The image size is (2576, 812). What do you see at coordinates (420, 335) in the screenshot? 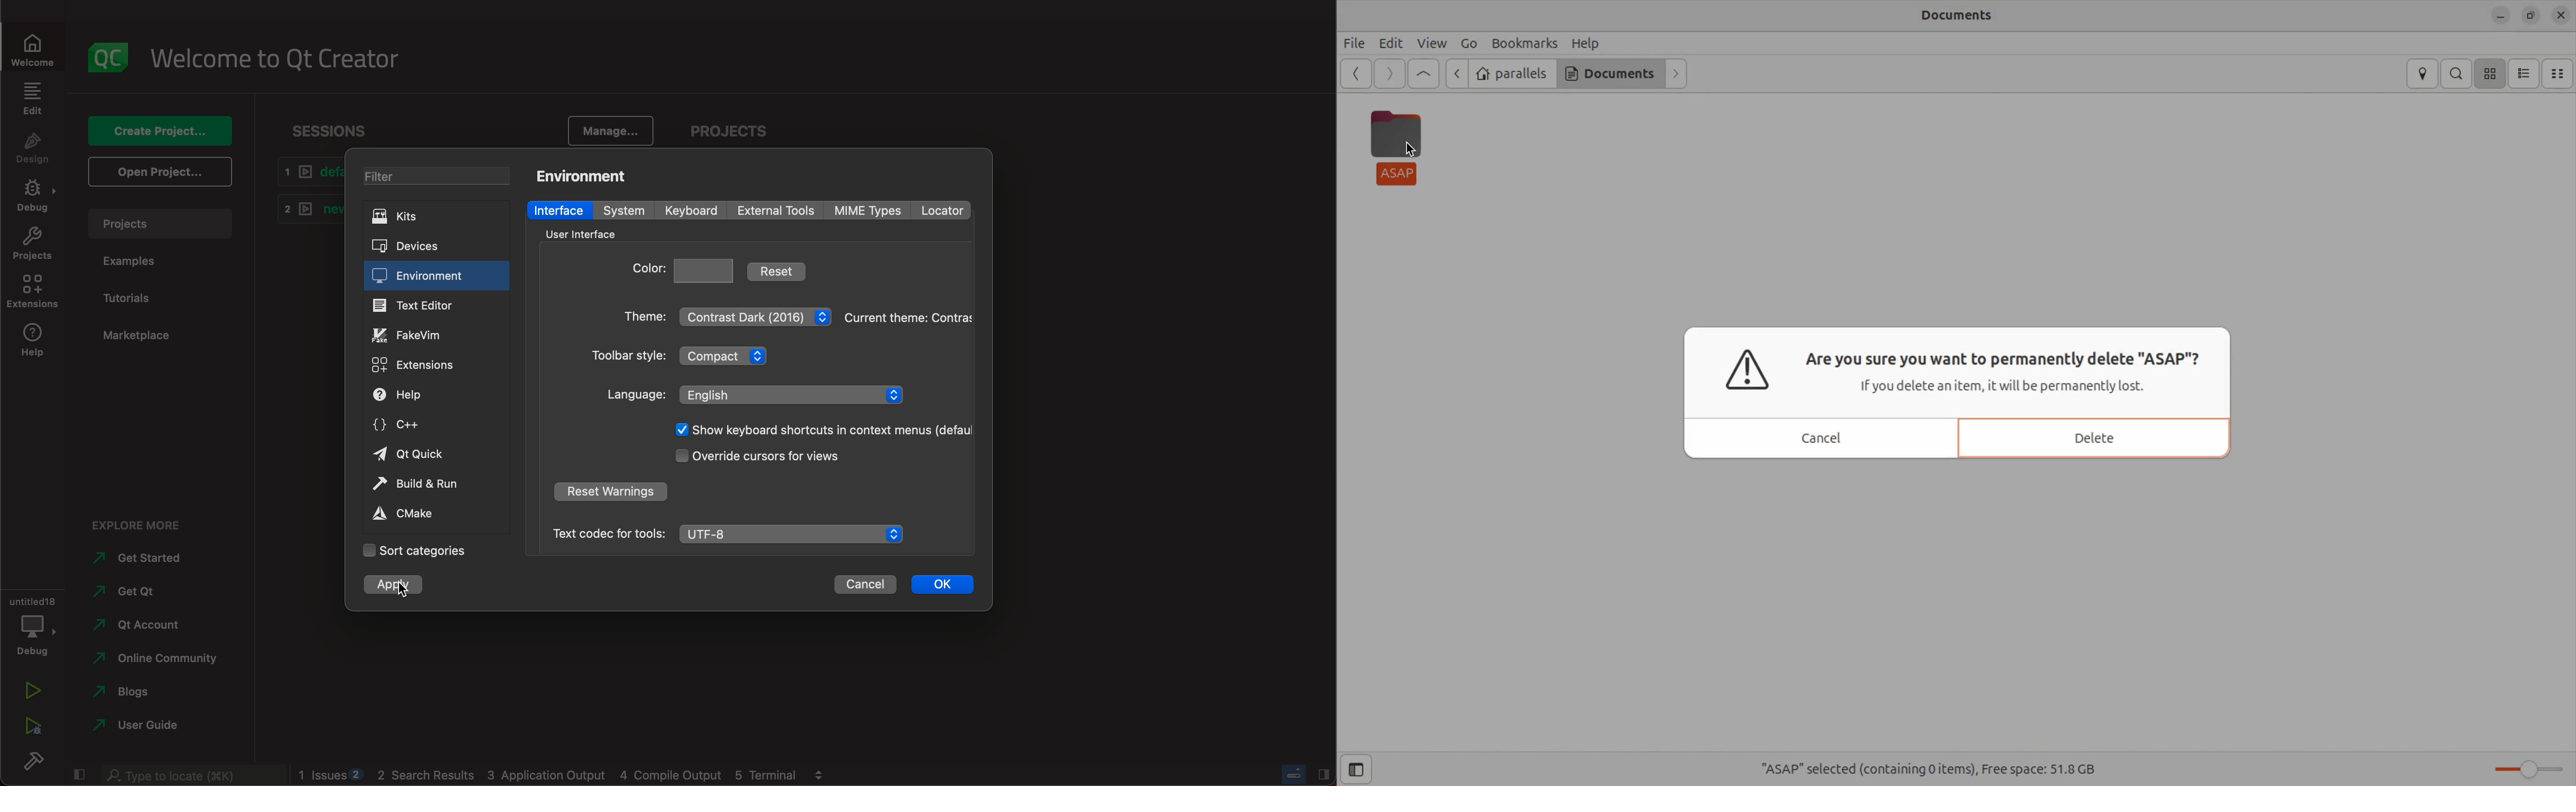
I see `fake vim` at bounding box center [420, 335].